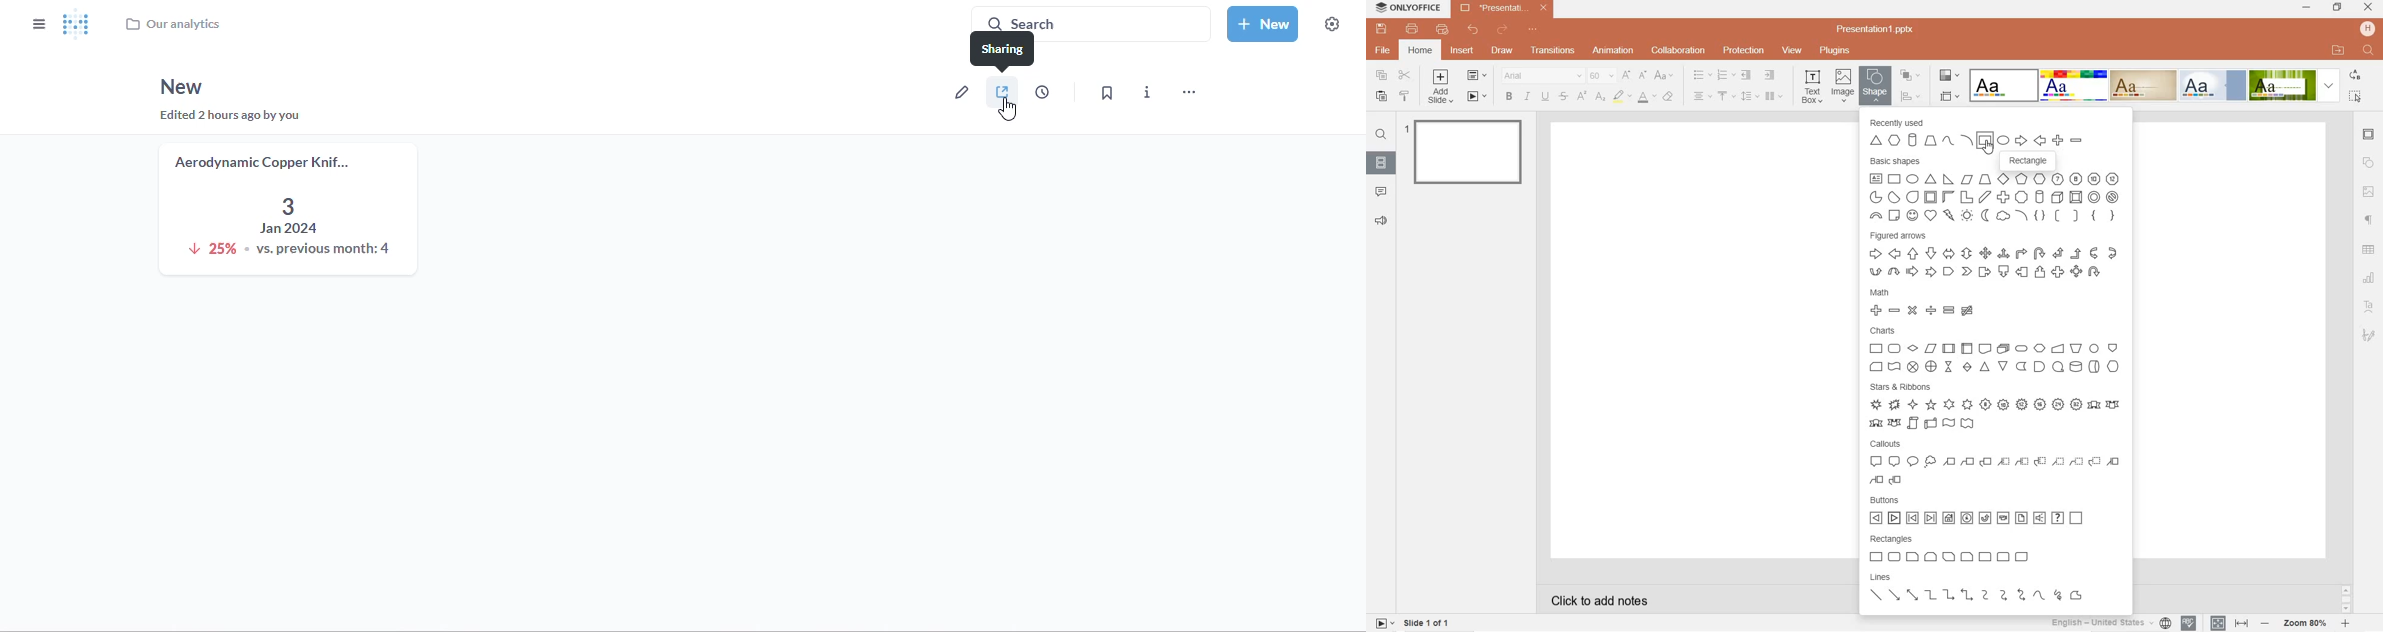 The width and height of the screenshot is (2408, 644). I want to click on Pentagon, so click(2022, 180).